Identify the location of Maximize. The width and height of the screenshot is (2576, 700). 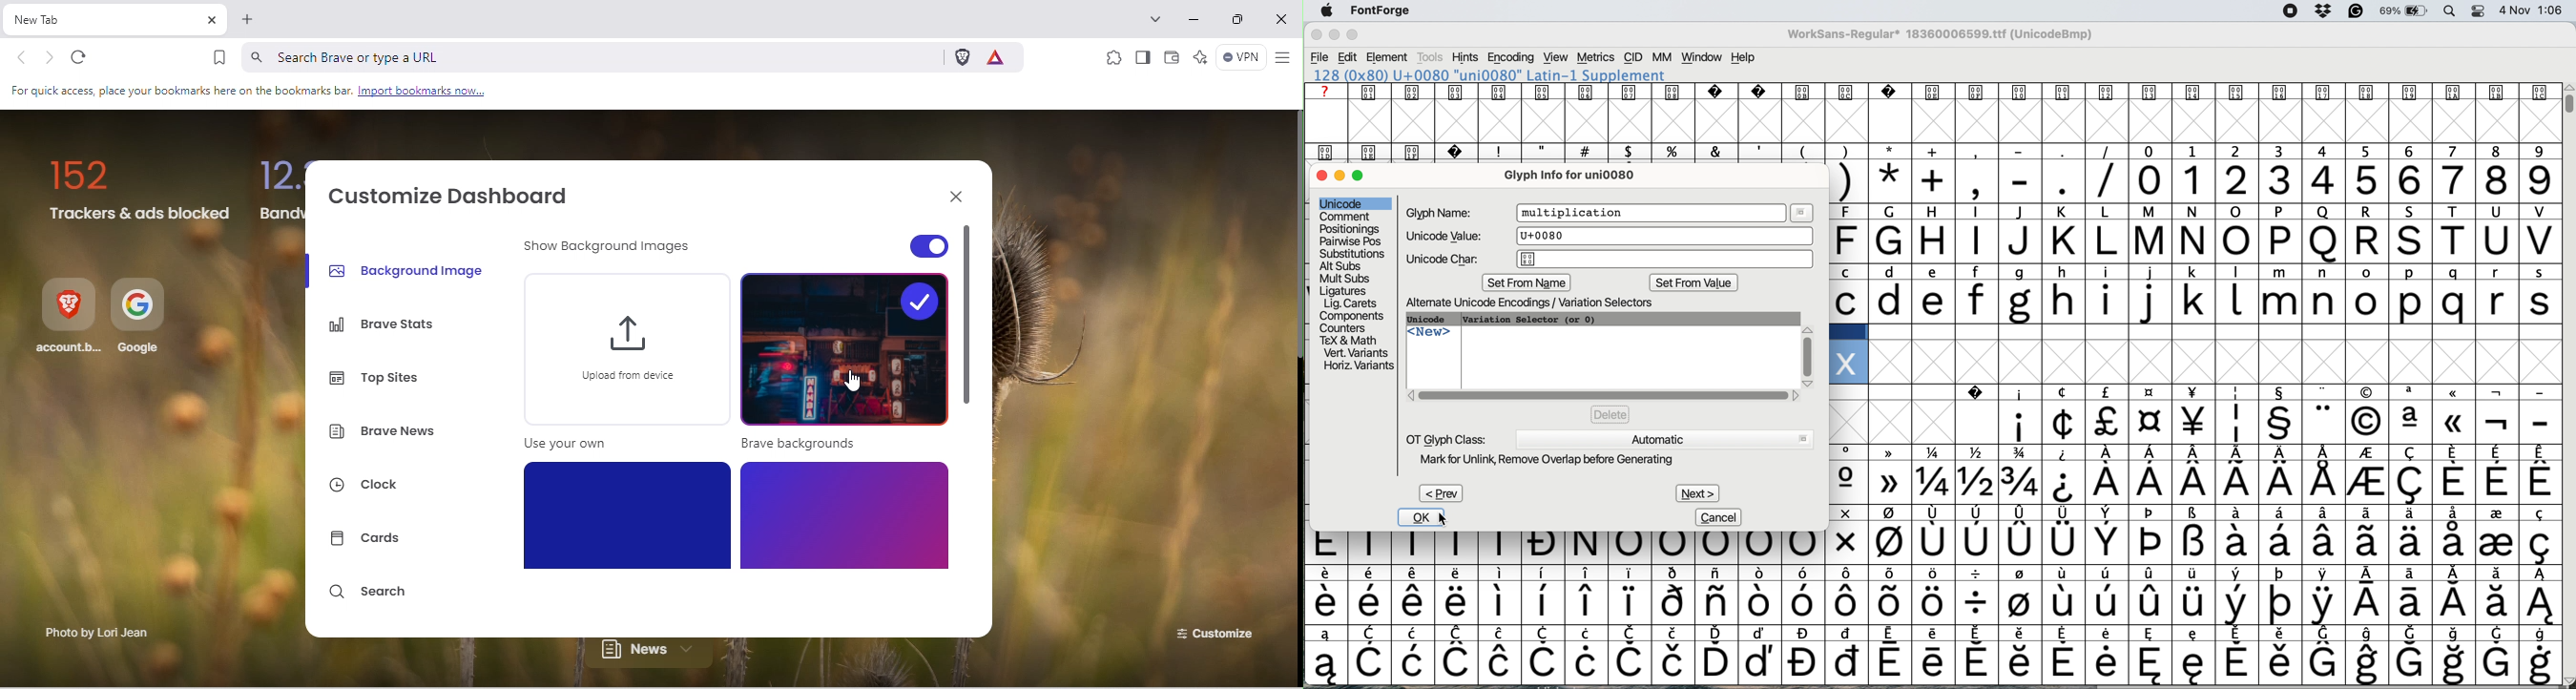
(1242, 22).